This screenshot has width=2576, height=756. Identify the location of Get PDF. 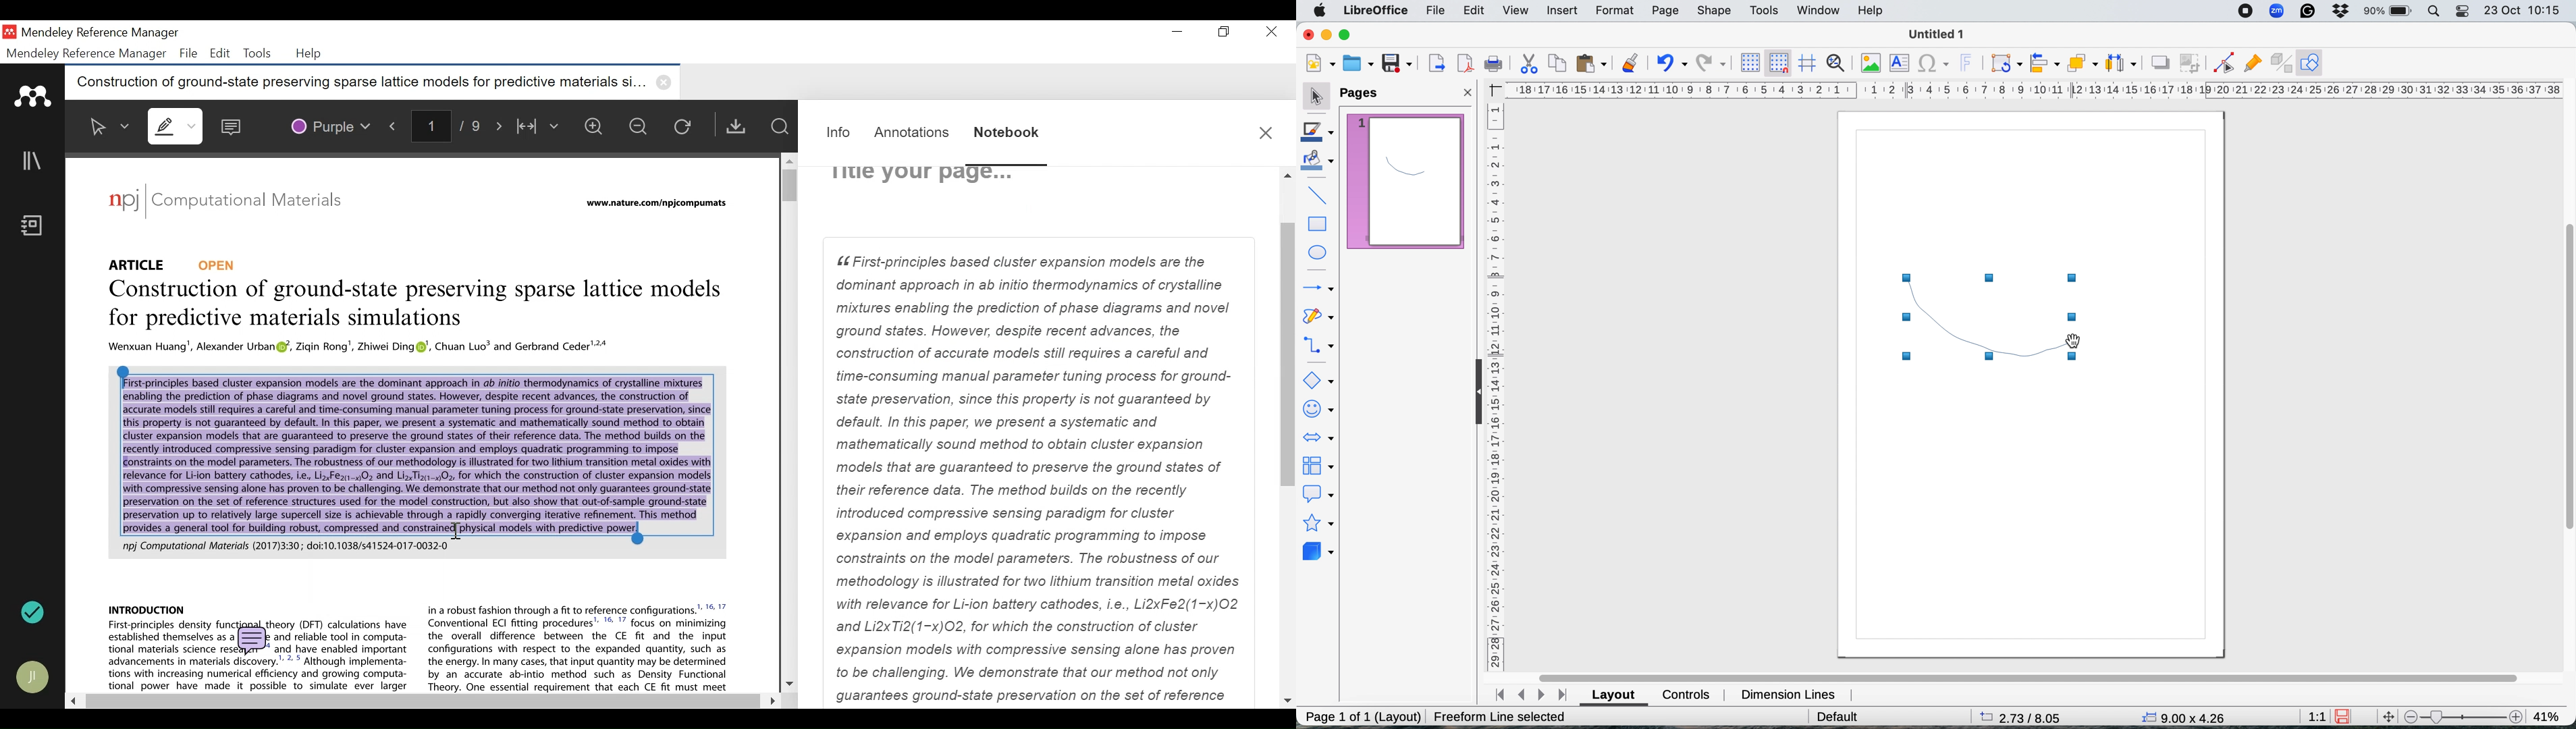
(735, 126).